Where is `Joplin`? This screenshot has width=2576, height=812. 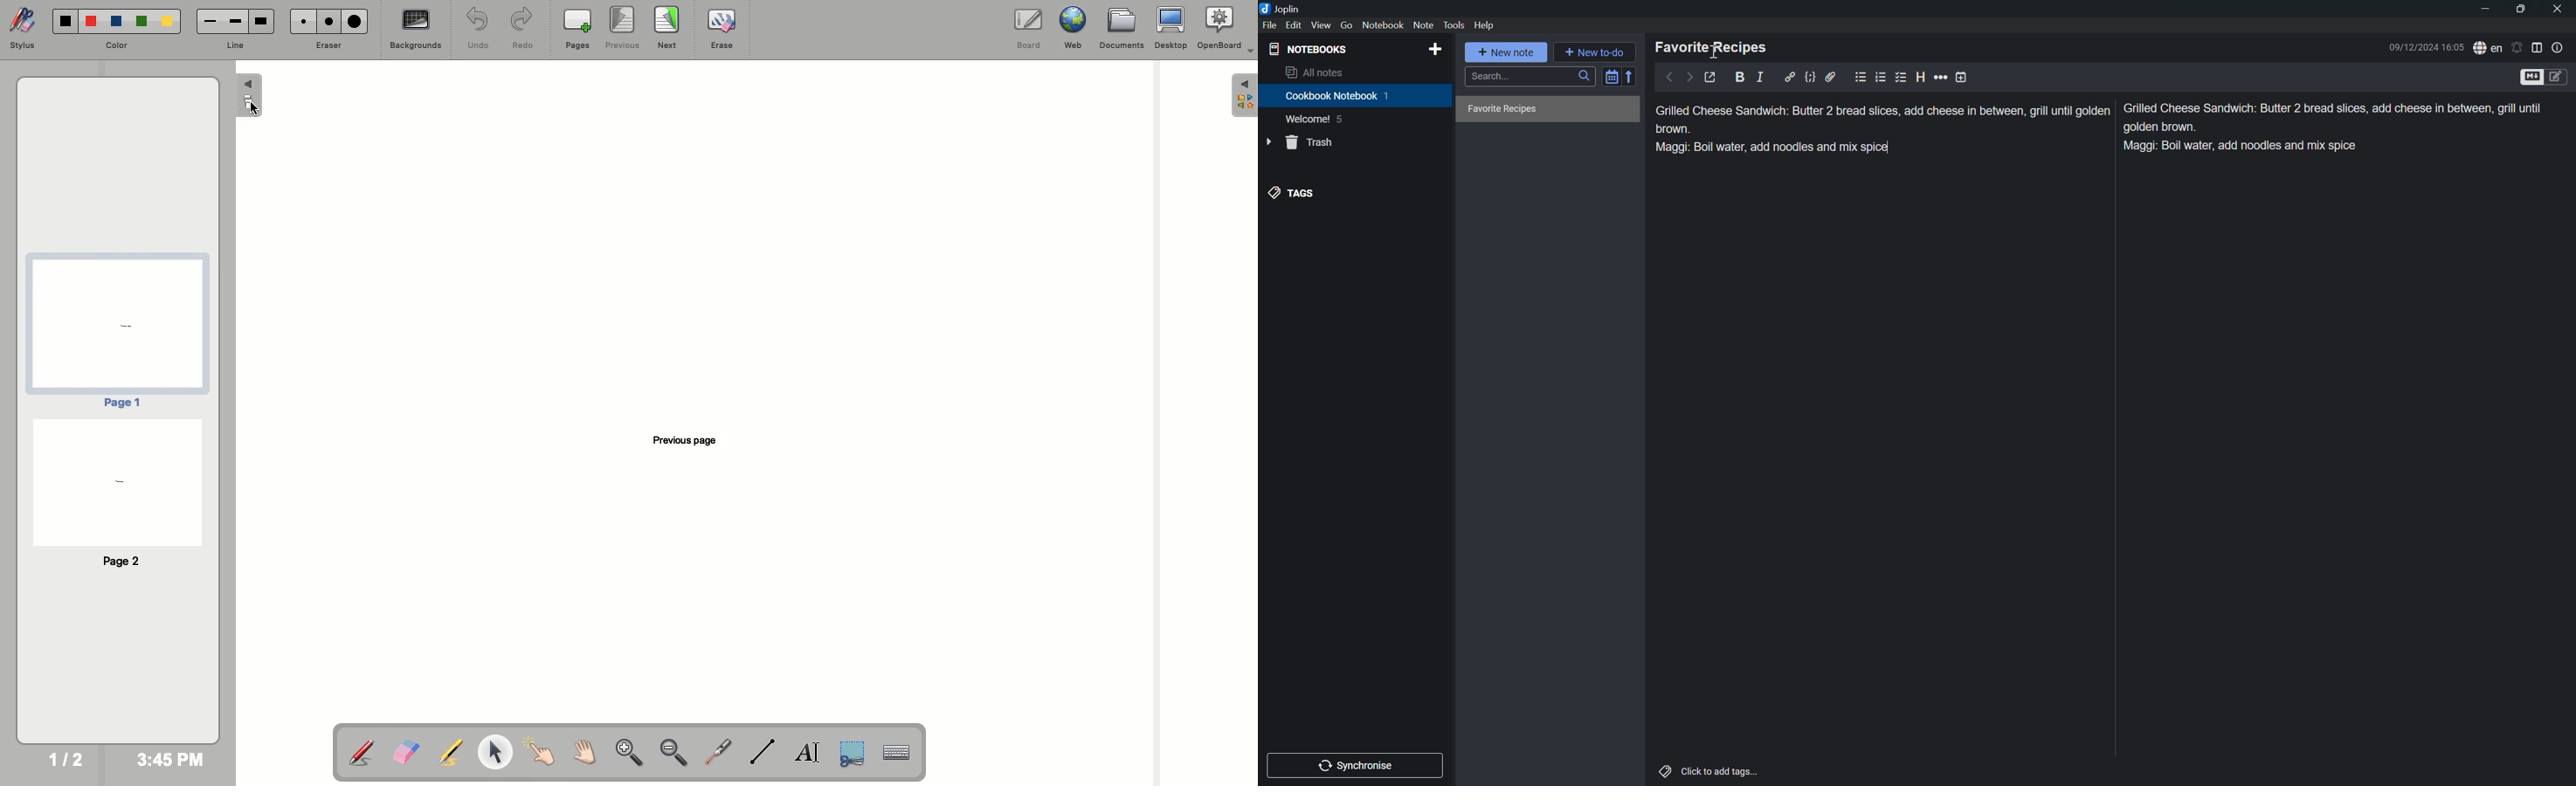 Joplin is located at coordinates (1281, 7).